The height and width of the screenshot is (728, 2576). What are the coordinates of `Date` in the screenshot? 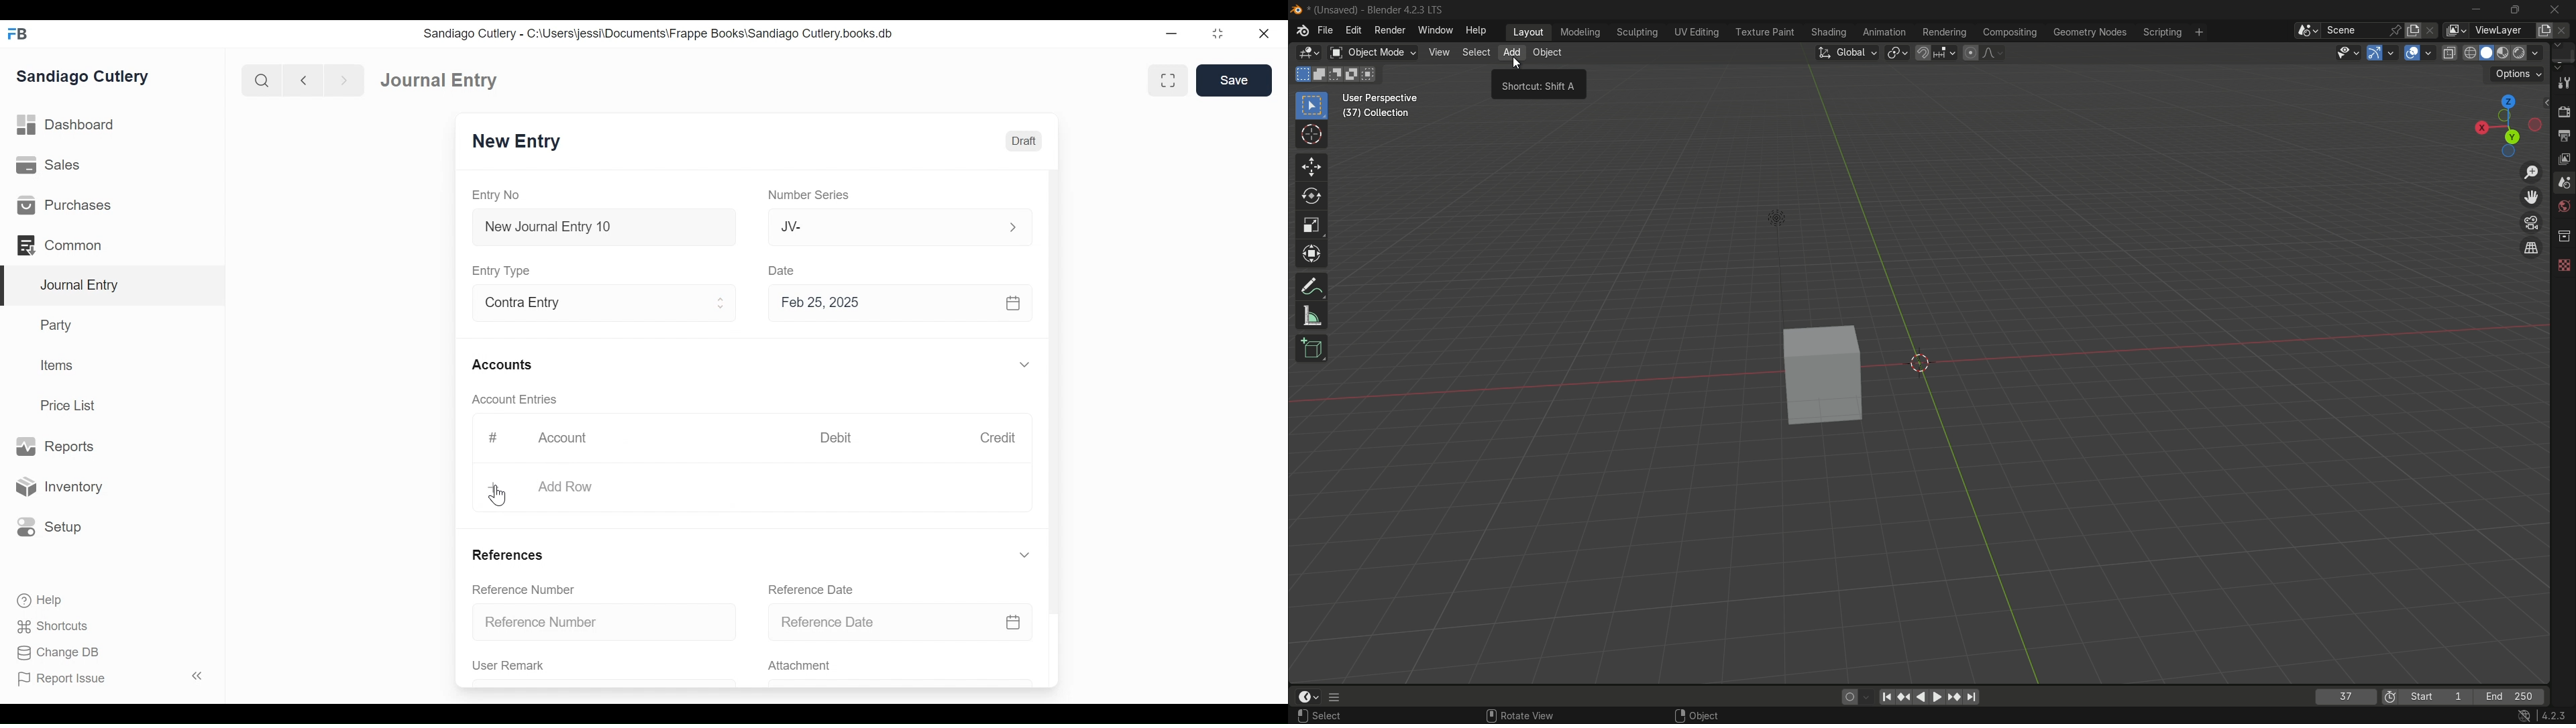 It's located at (784, 270).